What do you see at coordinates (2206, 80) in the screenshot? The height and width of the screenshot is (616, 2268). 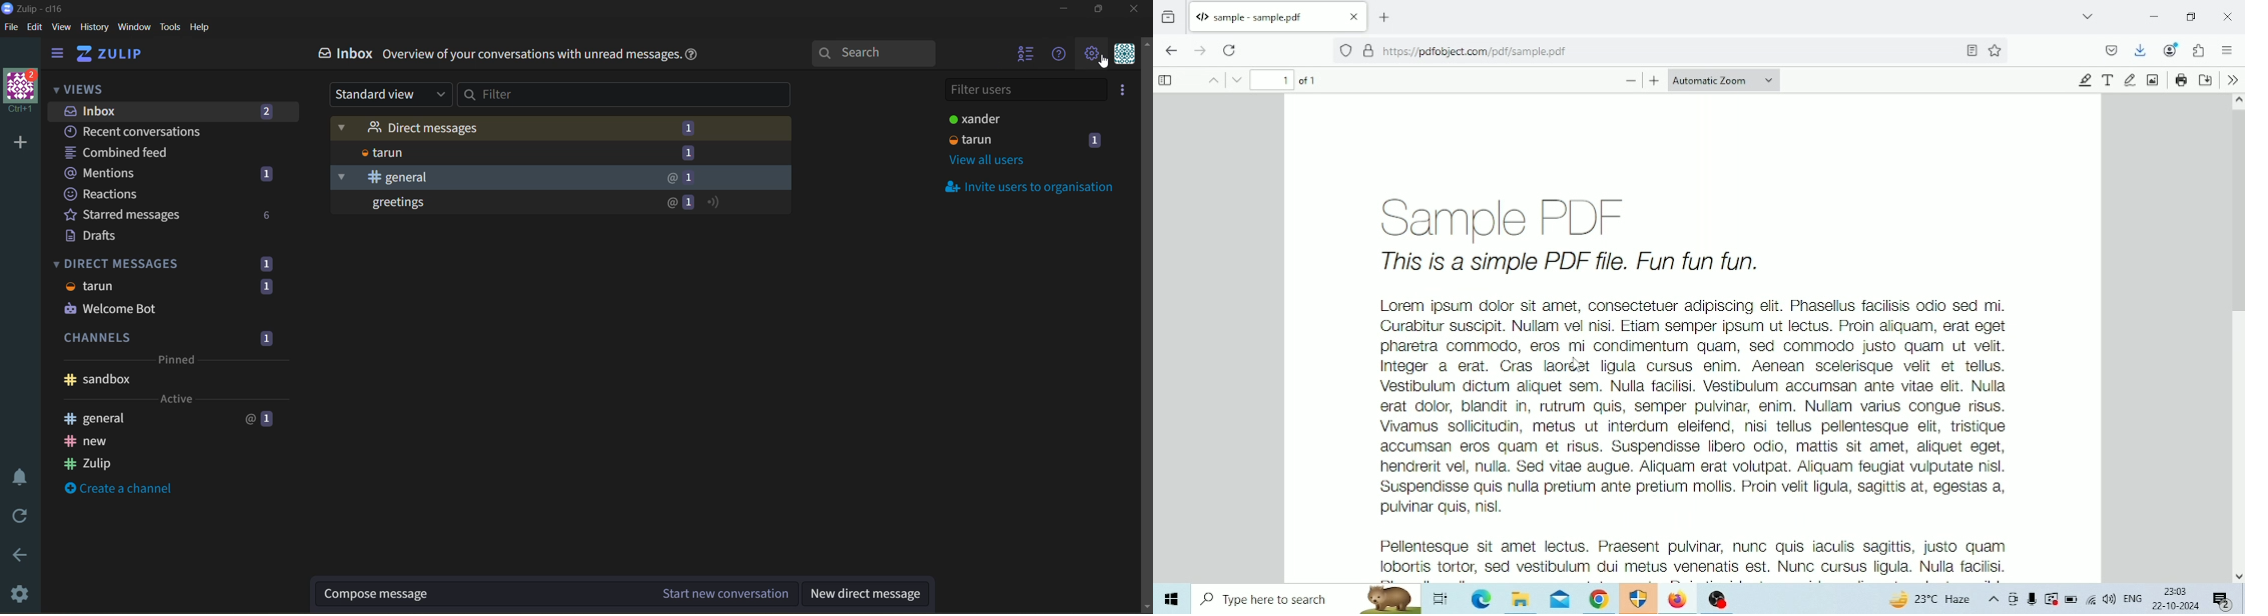 I see `Save` at bounding box center [2206, 80].